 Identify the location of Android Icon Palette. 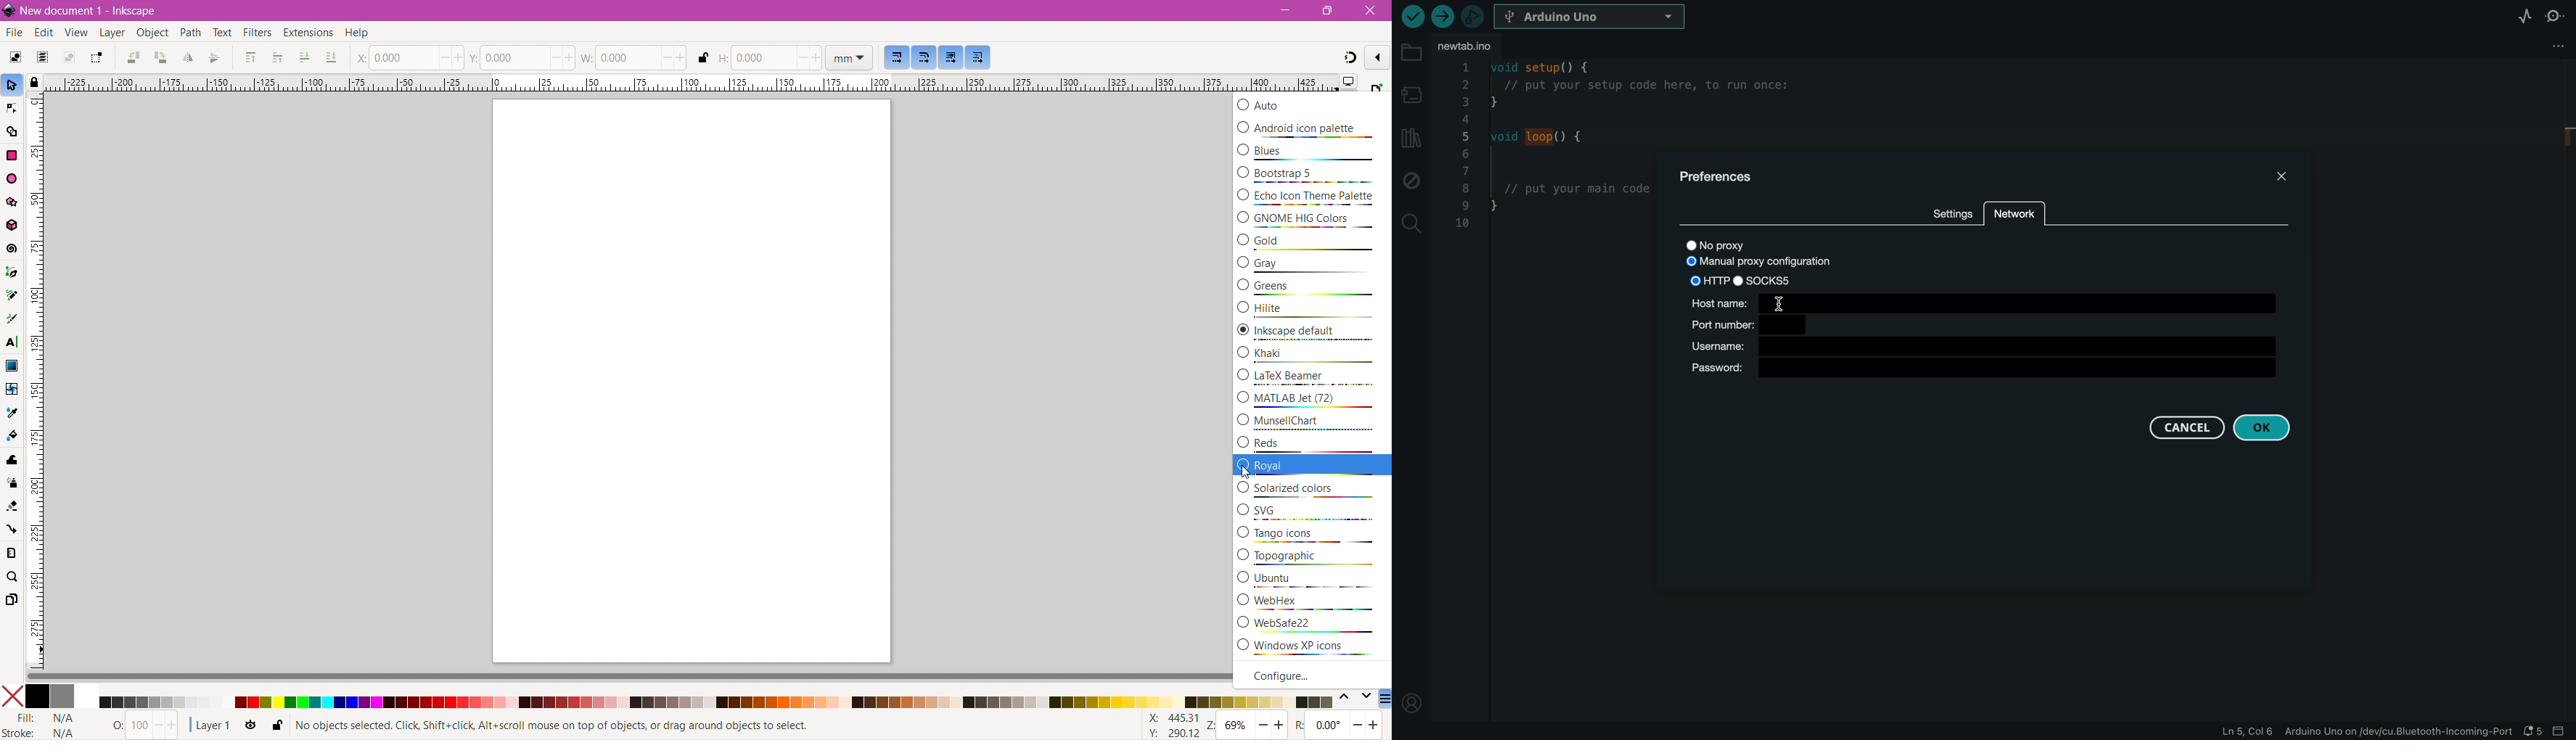
(1308, 129).